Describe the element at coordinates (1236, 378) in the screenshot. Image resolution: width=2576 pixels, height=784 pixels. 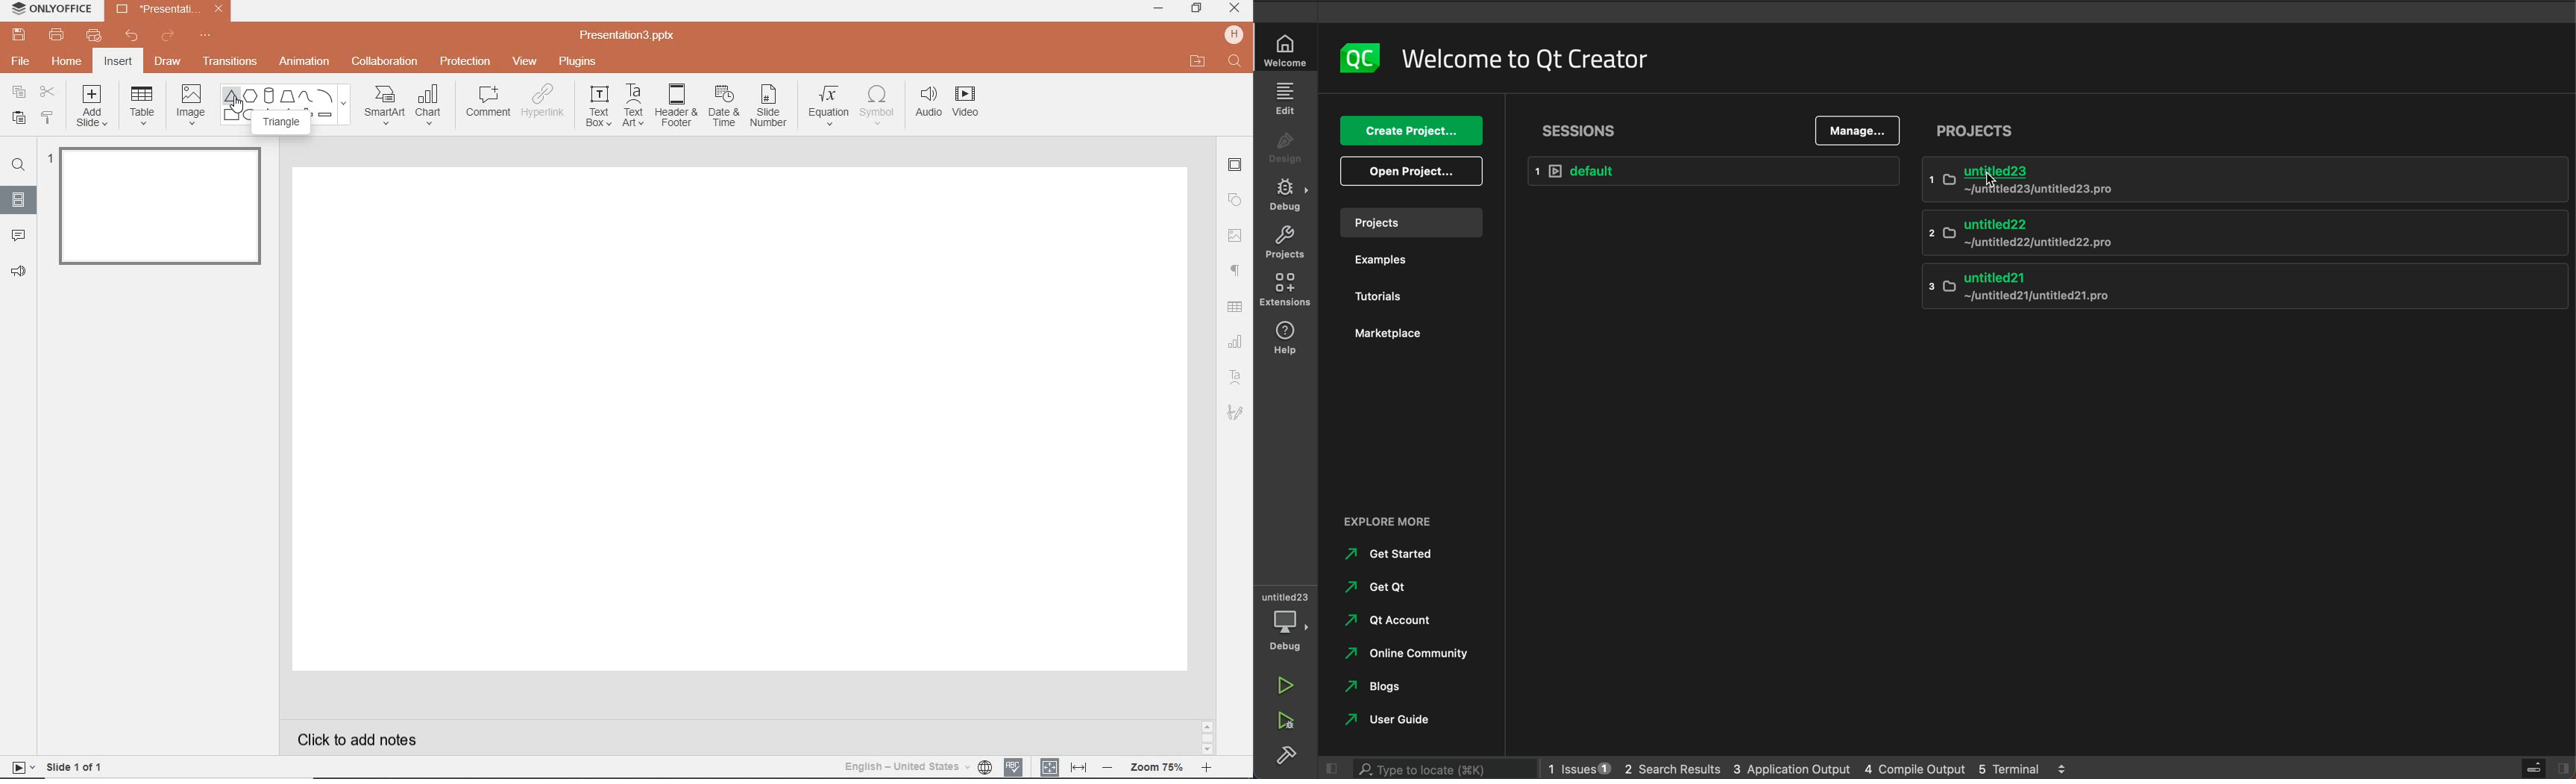
I see `TEXT ART SETTINGS` at that location.